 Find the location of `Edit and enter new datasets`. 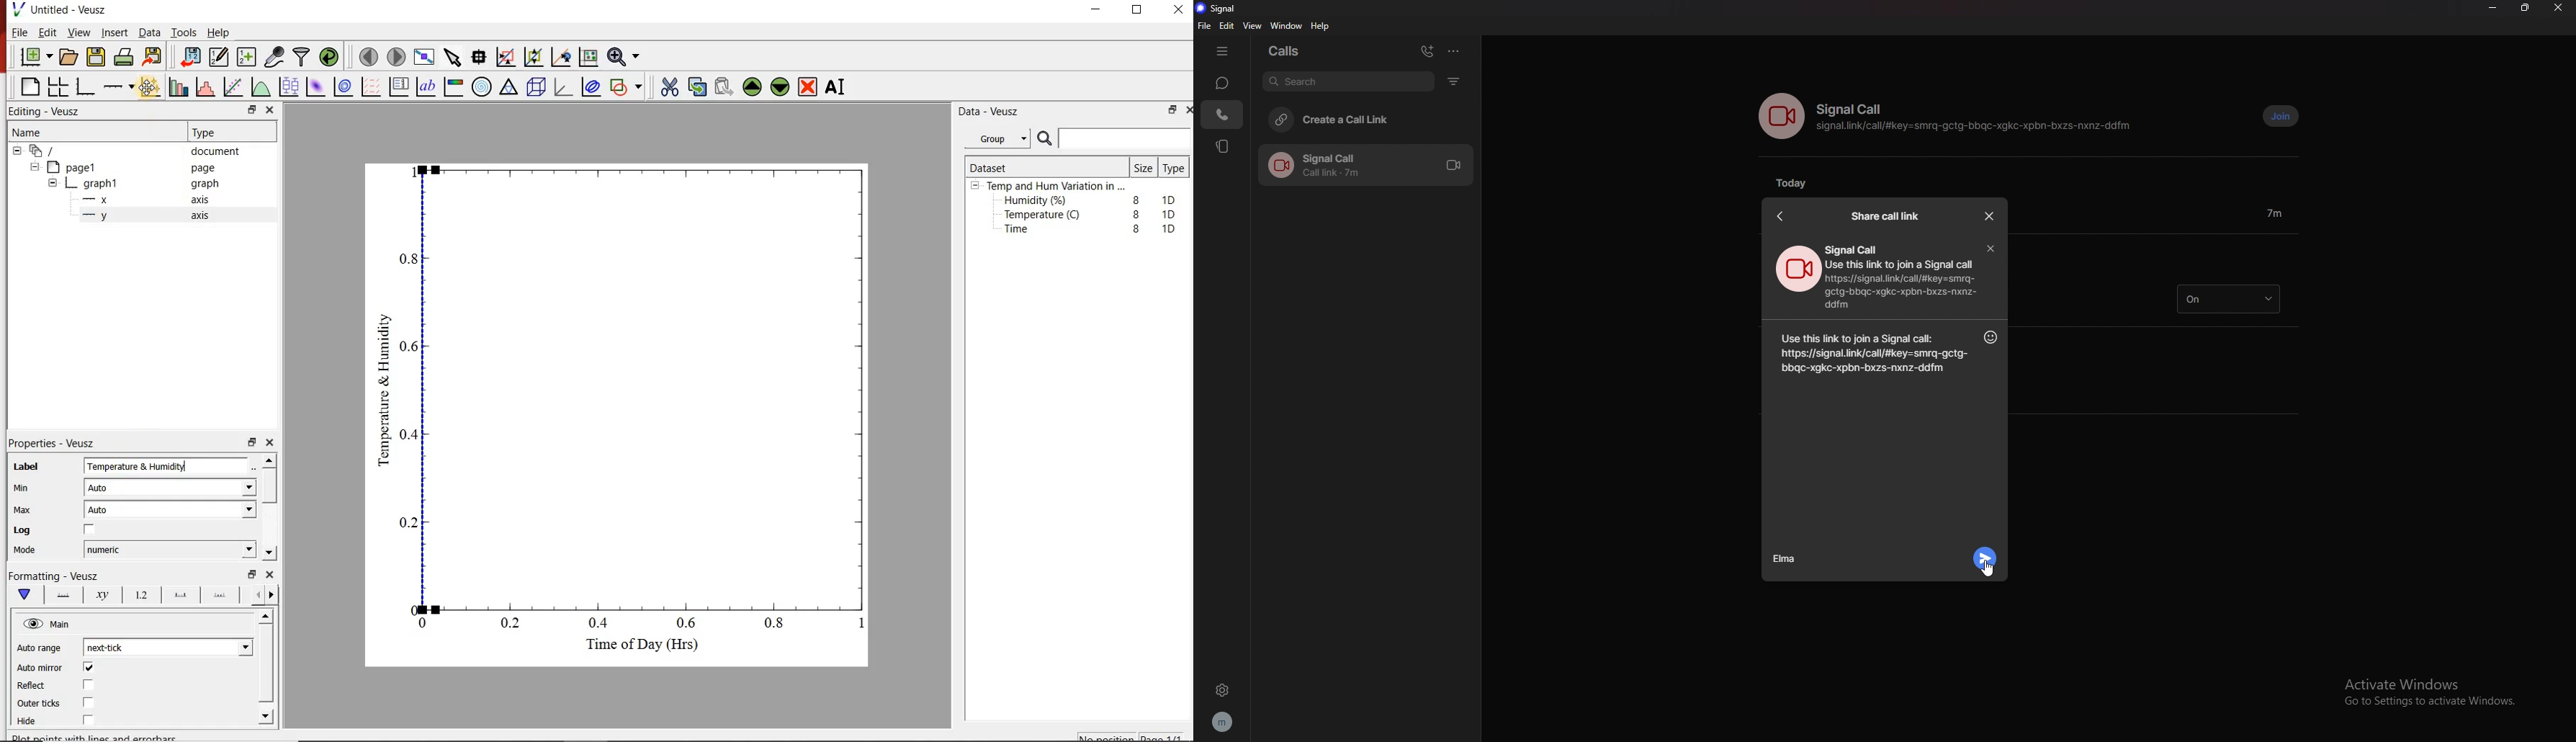

Edit and enter new datasets is located at coordinates (220, 58).